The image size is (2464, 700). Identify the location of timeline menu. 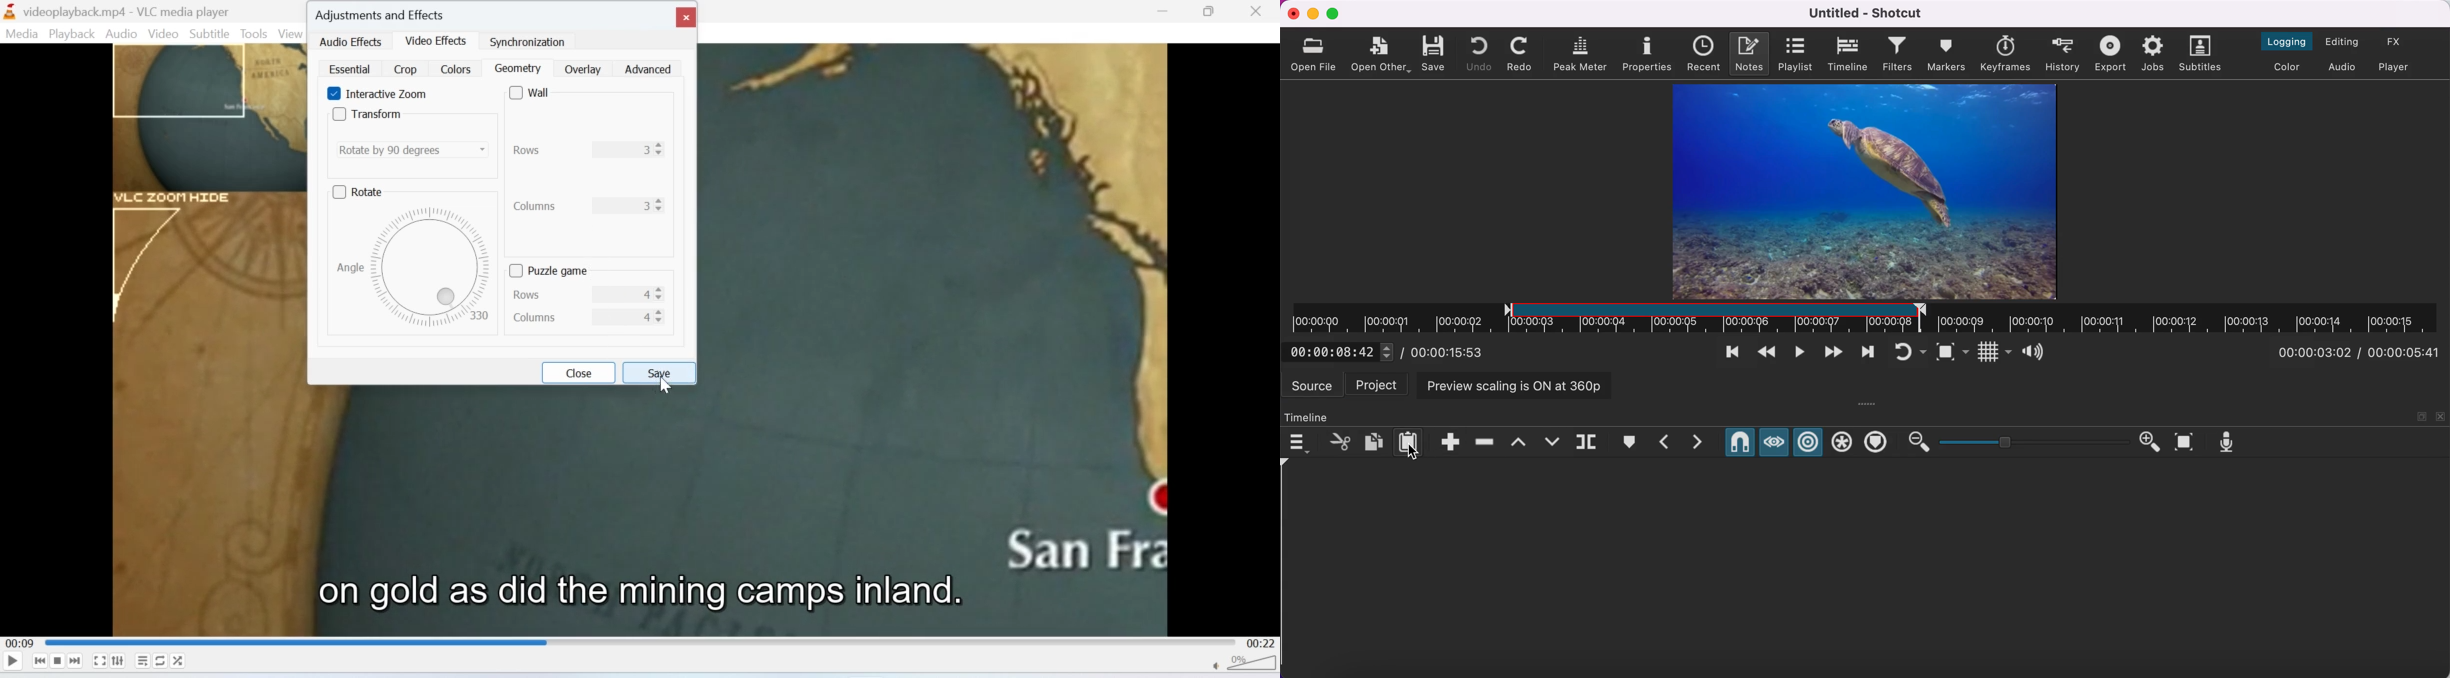
(1300, 441).